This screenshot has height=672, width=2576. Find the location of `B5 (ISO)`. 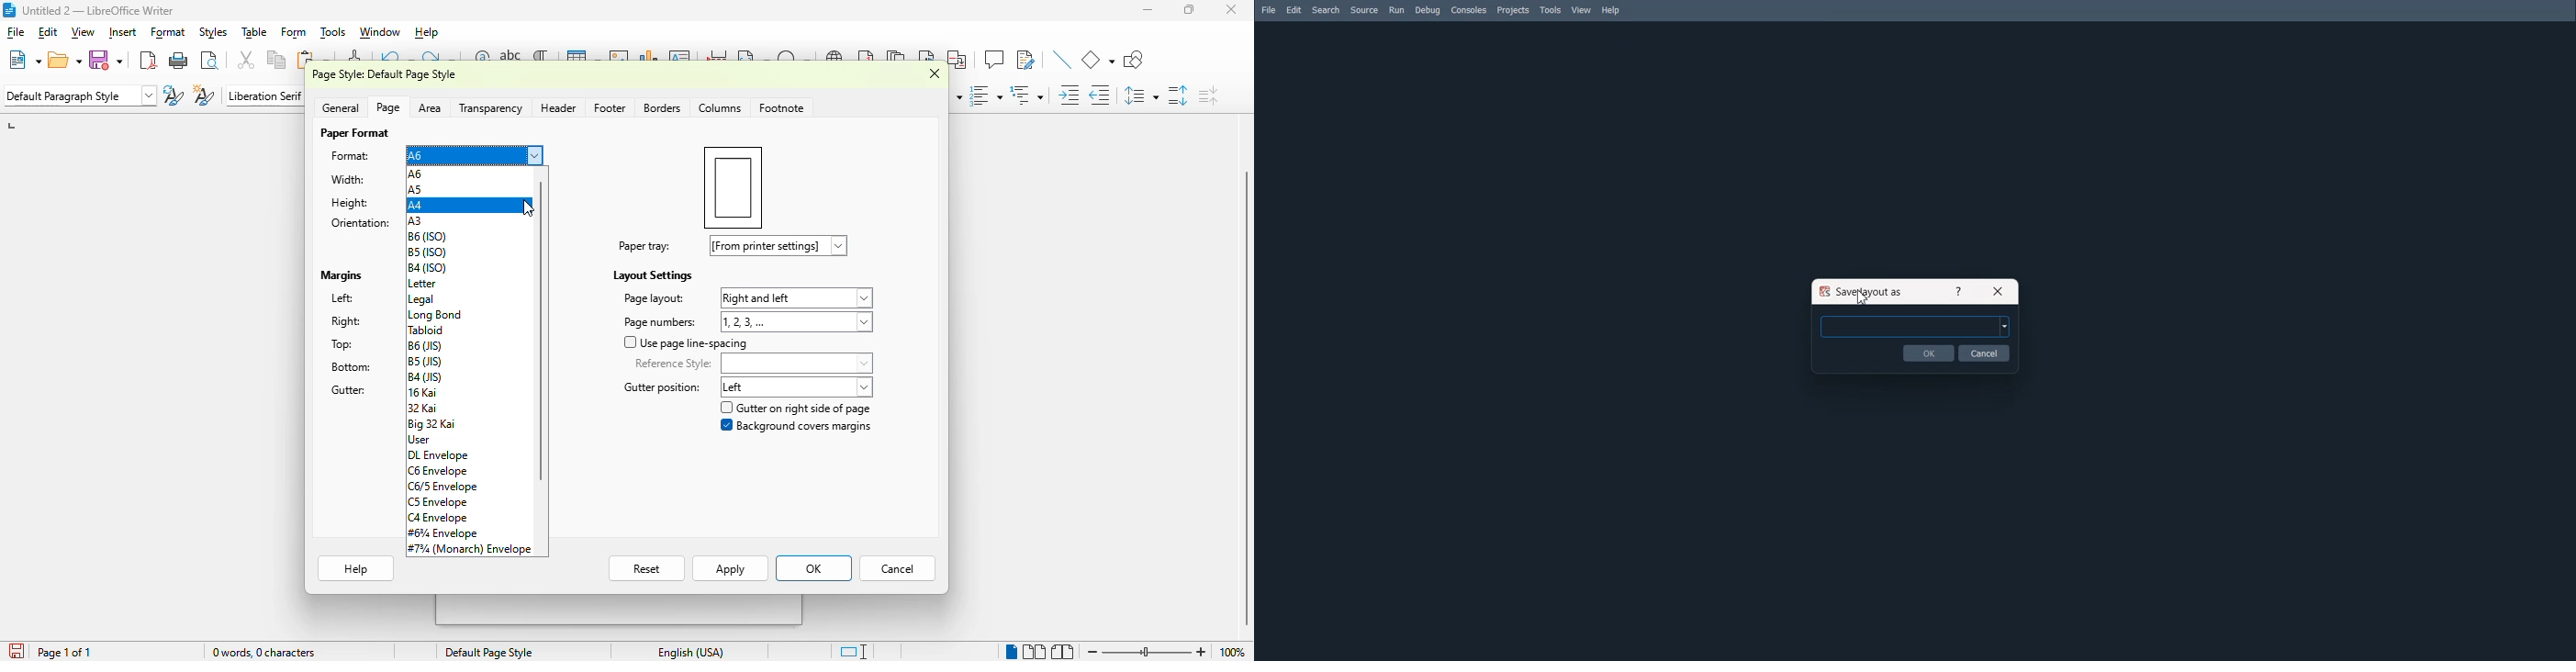

B5 (ISO) is located at coordinates (428, 252).